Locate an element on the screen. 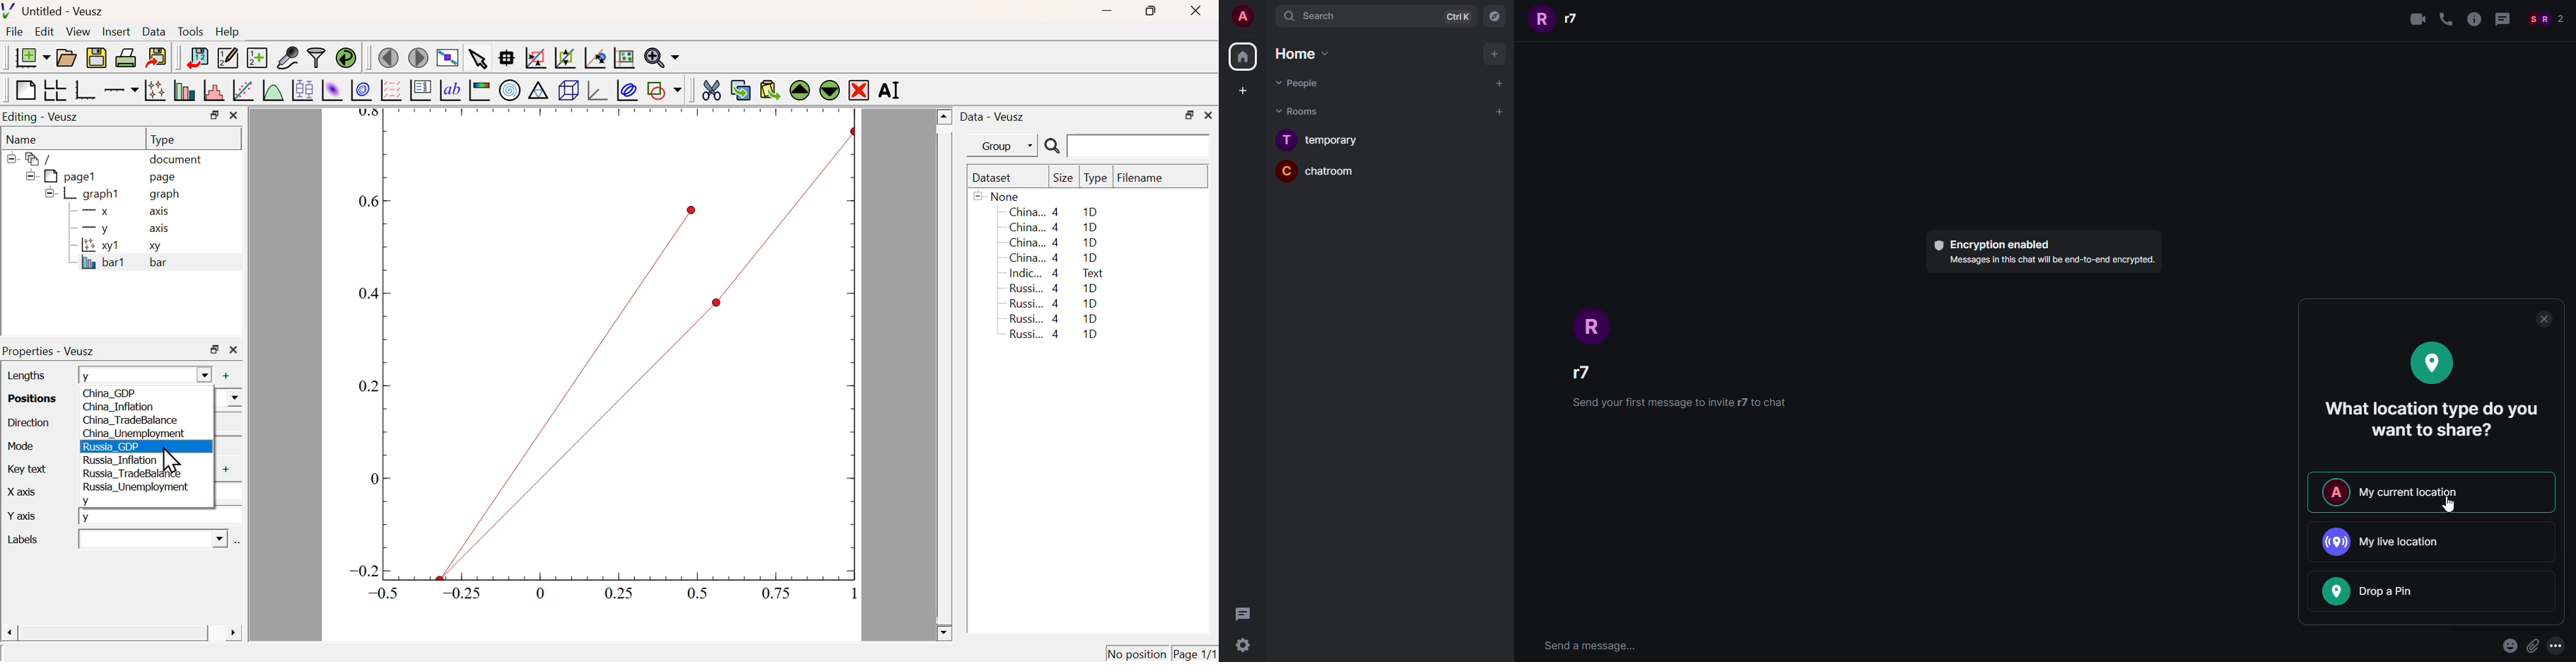  Russi... 4 1D is located at coordinates (1056, 288).